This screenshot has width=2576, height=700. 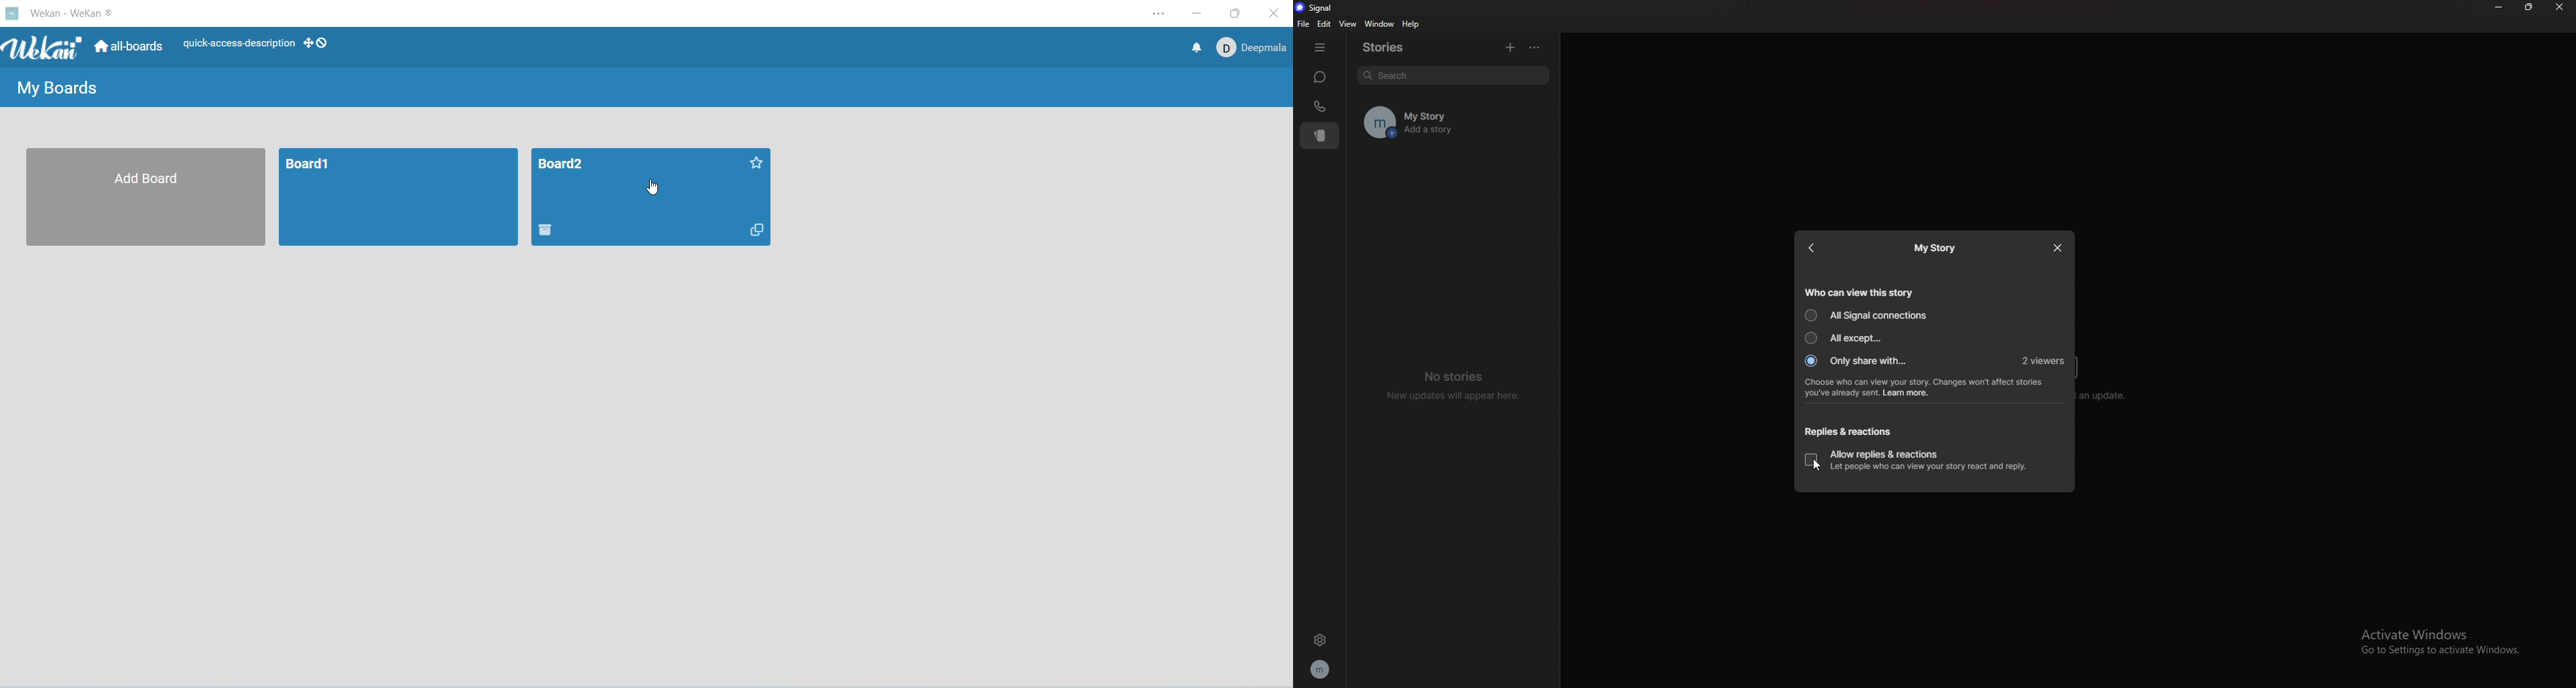 What do you see at coordinates (1411, 24) in the screenshot?
I see `help` at bounding box center [1411, 24].